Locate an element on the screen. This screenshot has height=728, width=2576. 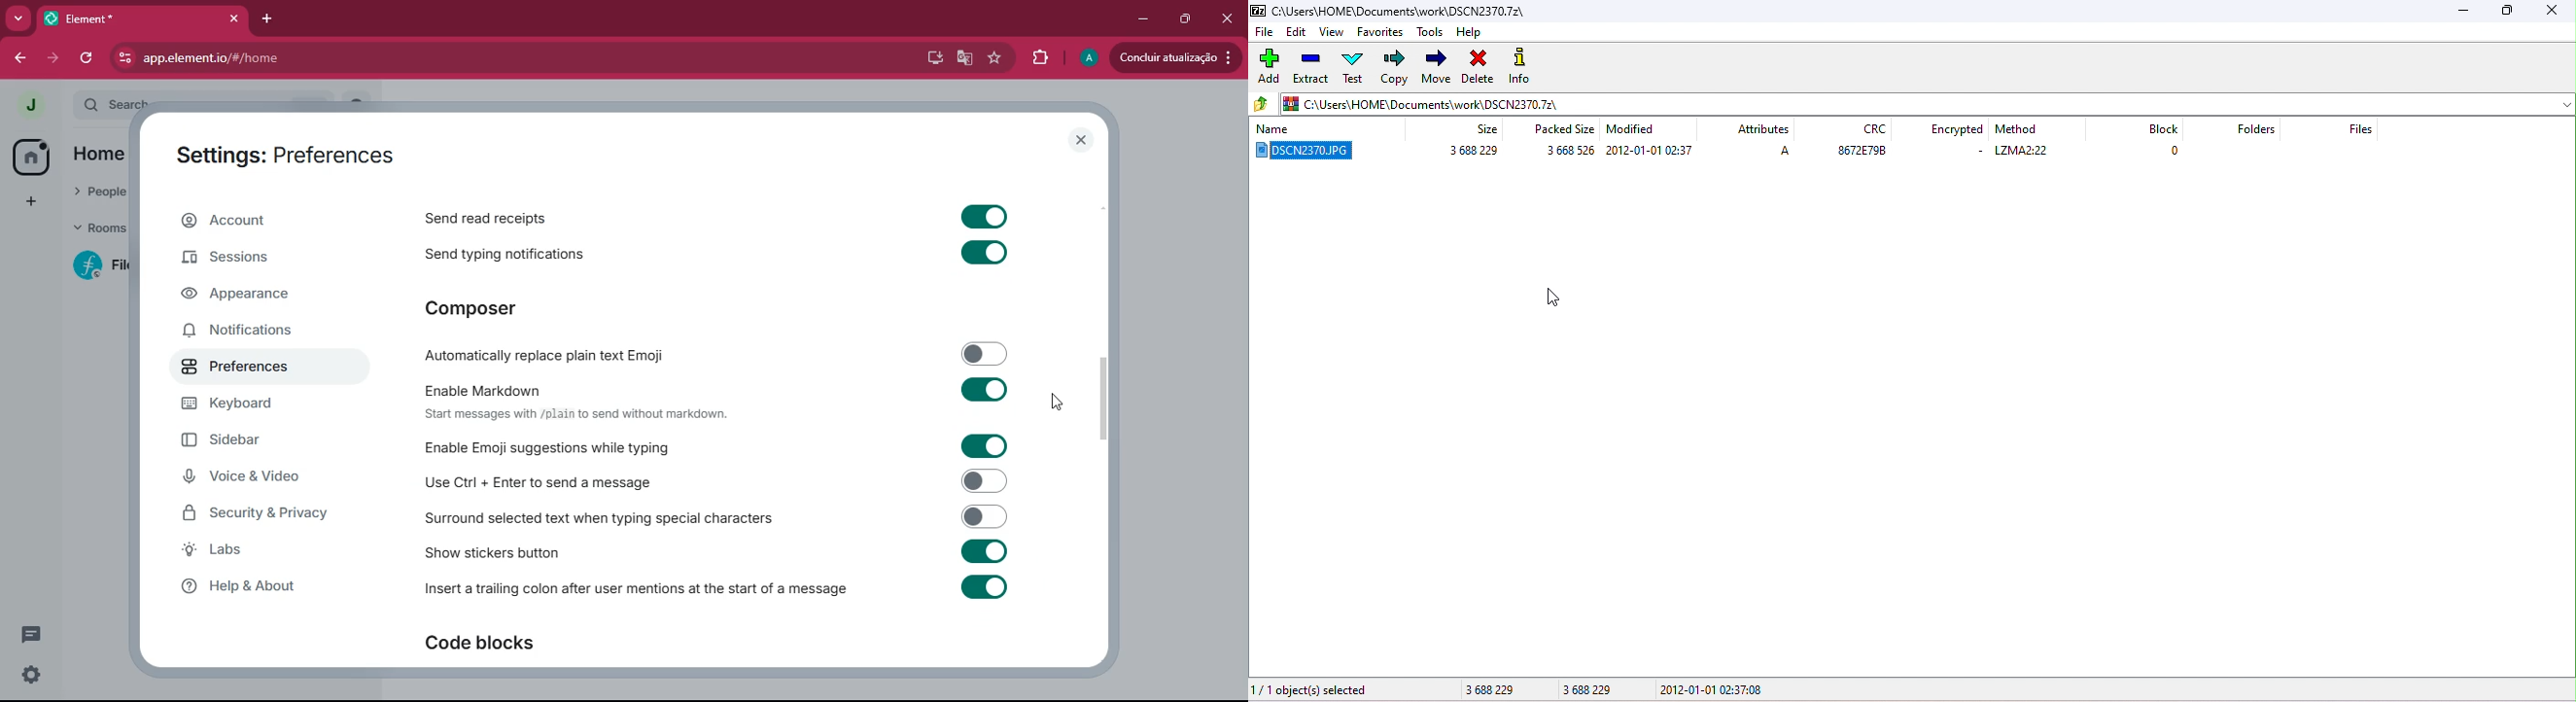
*Element is located at coordinates (142, 22).